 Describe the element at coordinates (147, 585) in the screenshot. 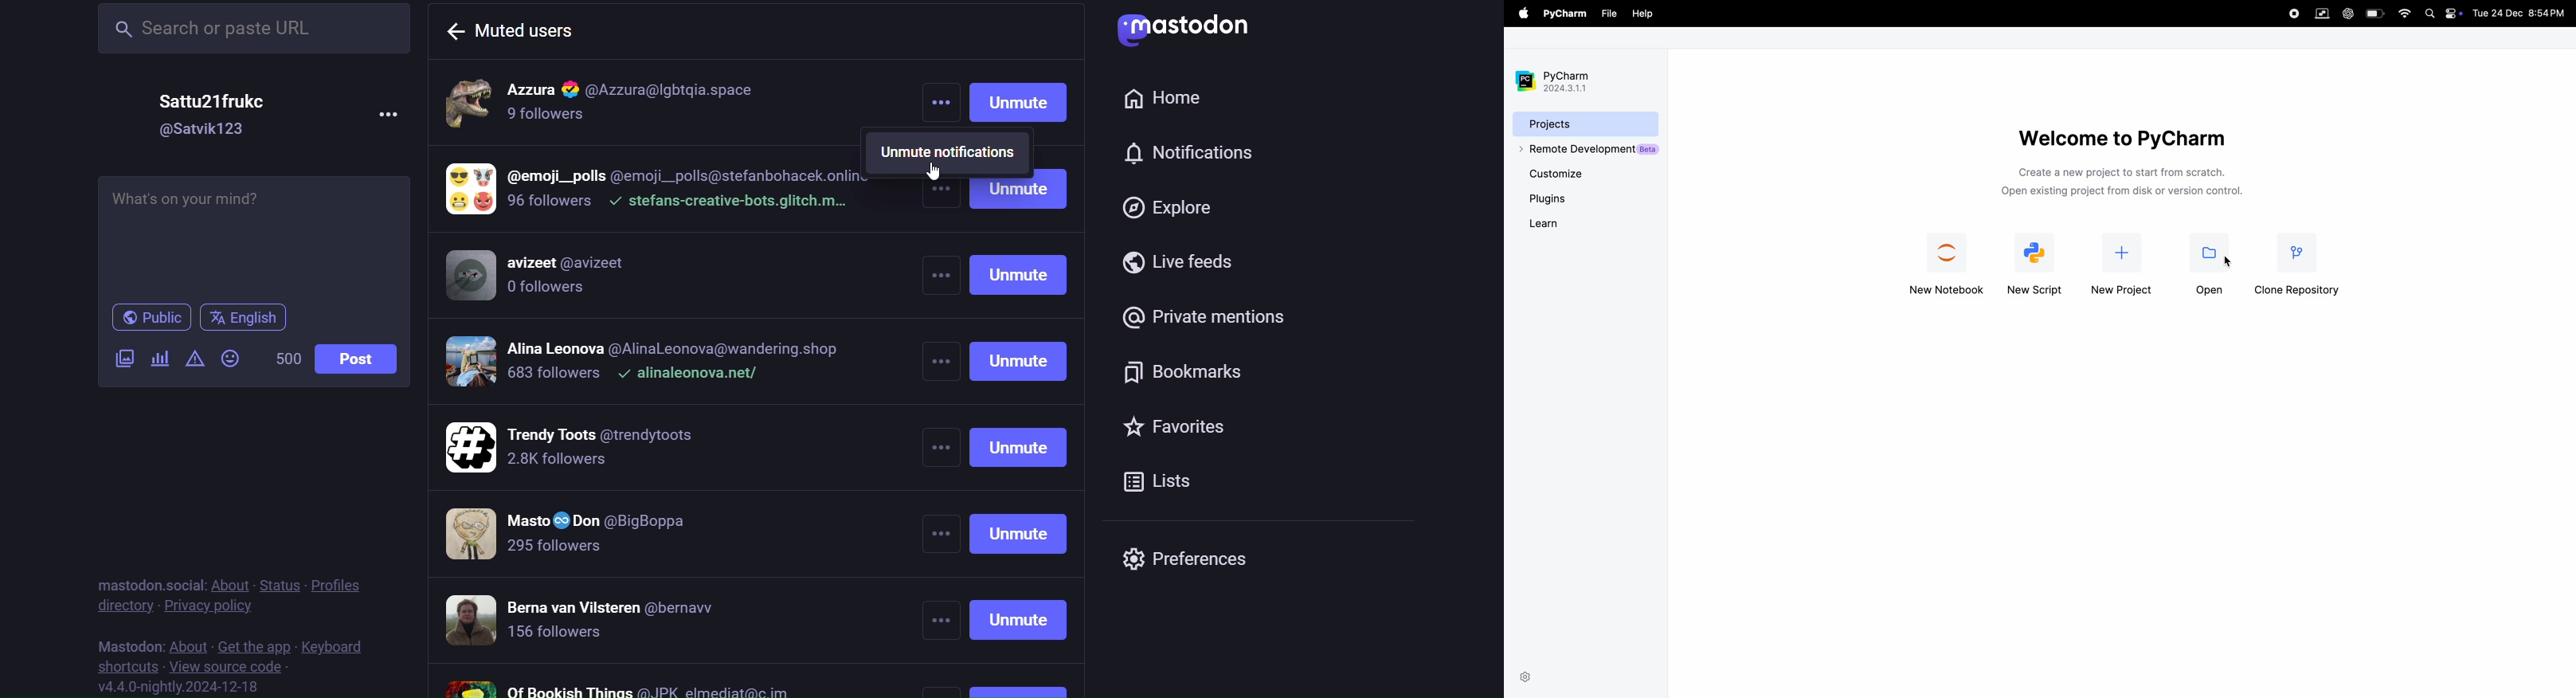

I see `mastodon social` at that location.